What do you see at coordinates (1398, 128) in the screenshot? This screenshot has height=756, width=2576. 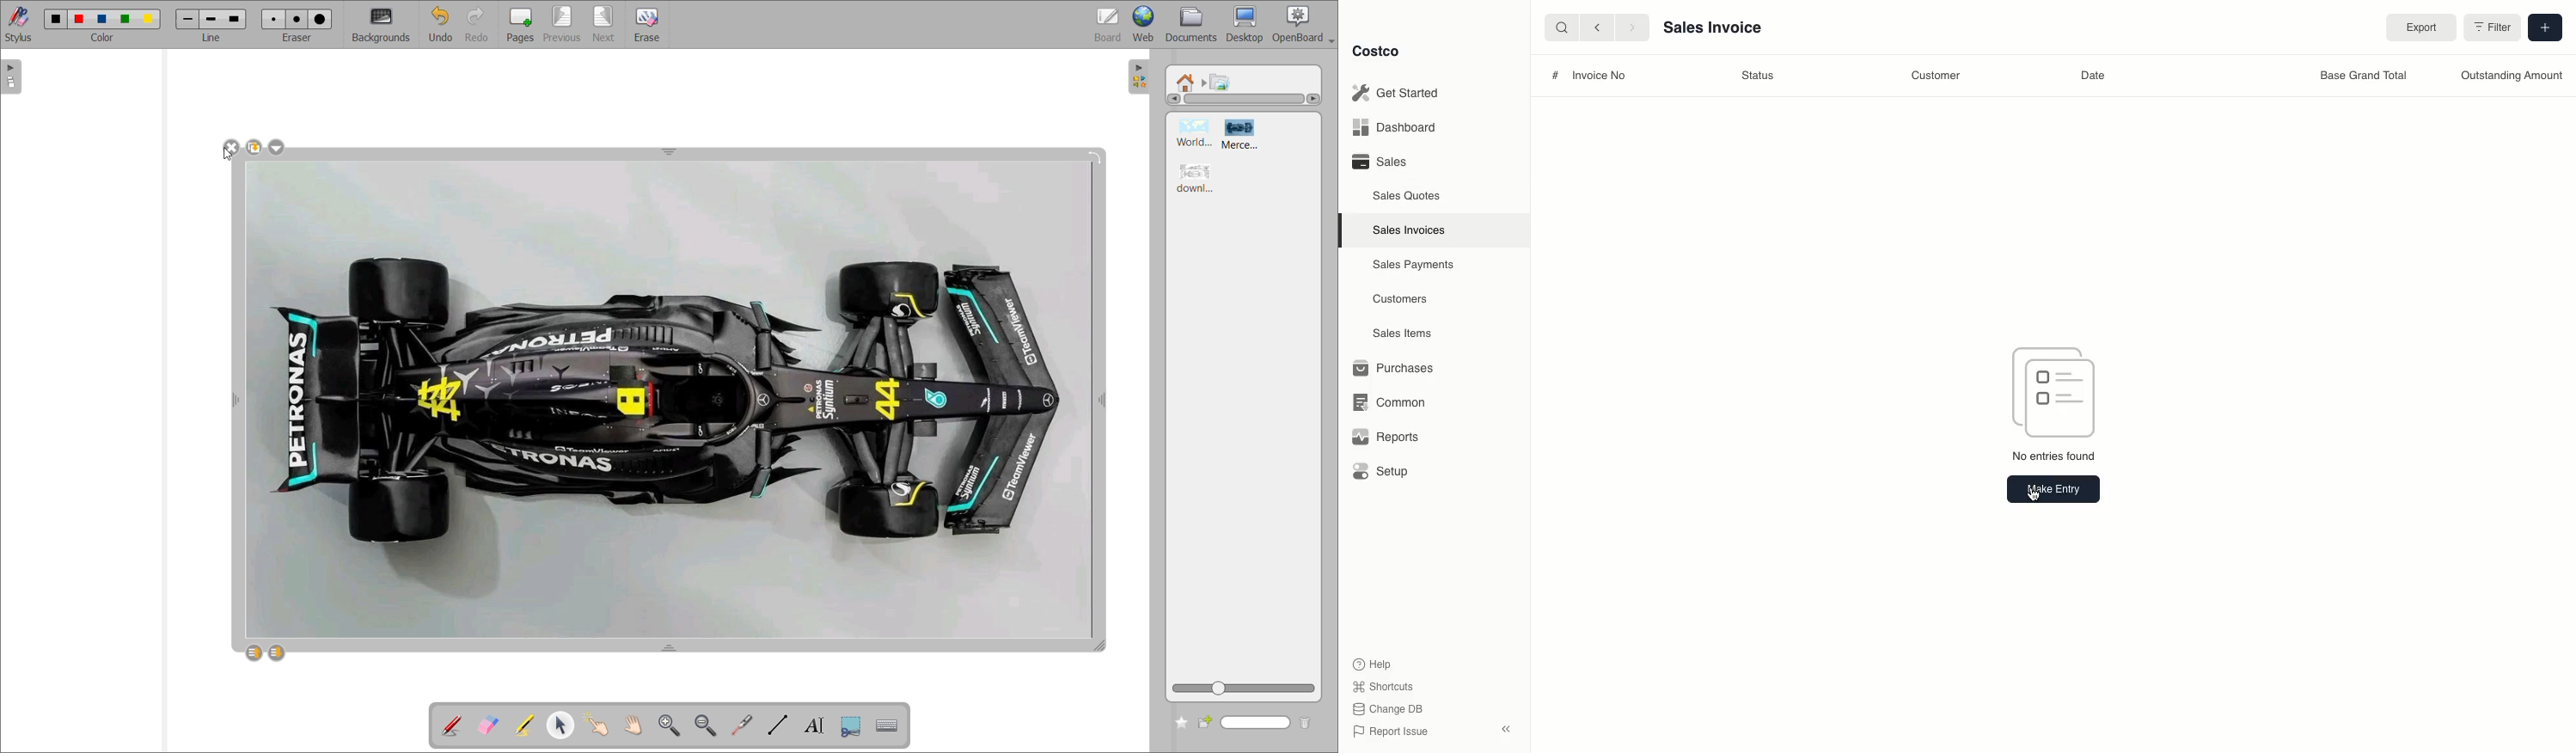 I see `Dashboard` at bounding box center [1398, 128].